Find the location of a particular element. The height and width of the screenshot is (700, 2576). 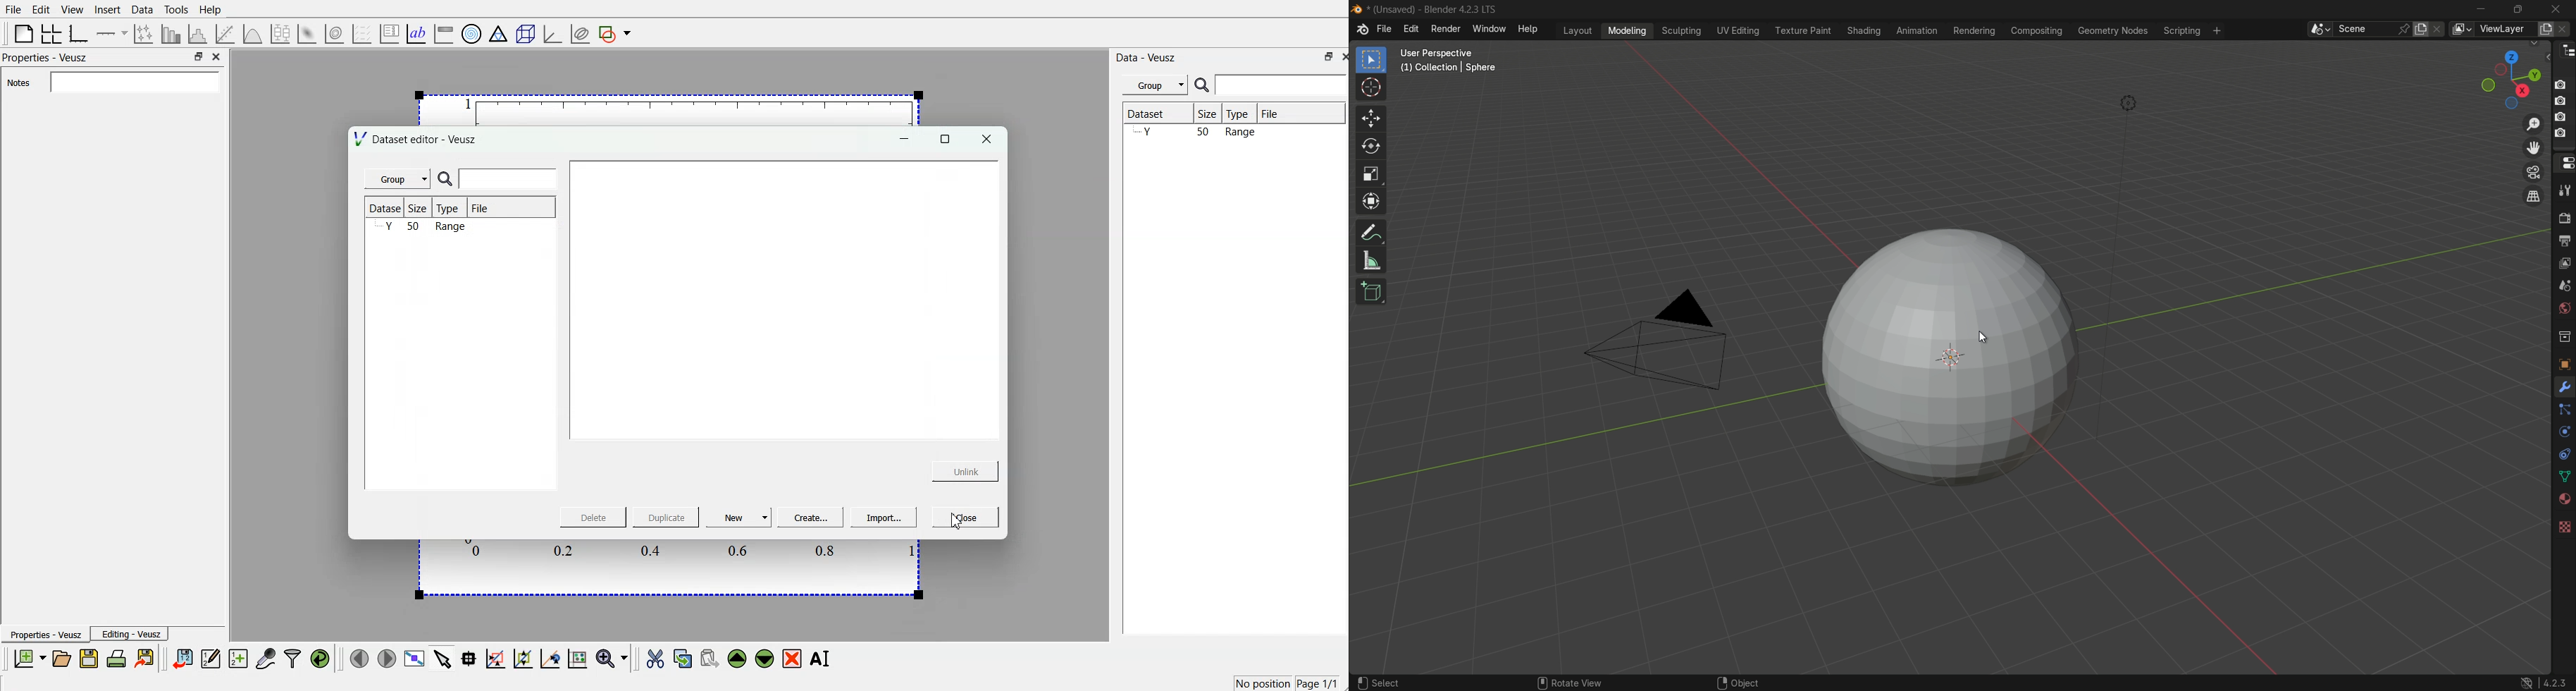

maximise is located at coordinates (946, 138).